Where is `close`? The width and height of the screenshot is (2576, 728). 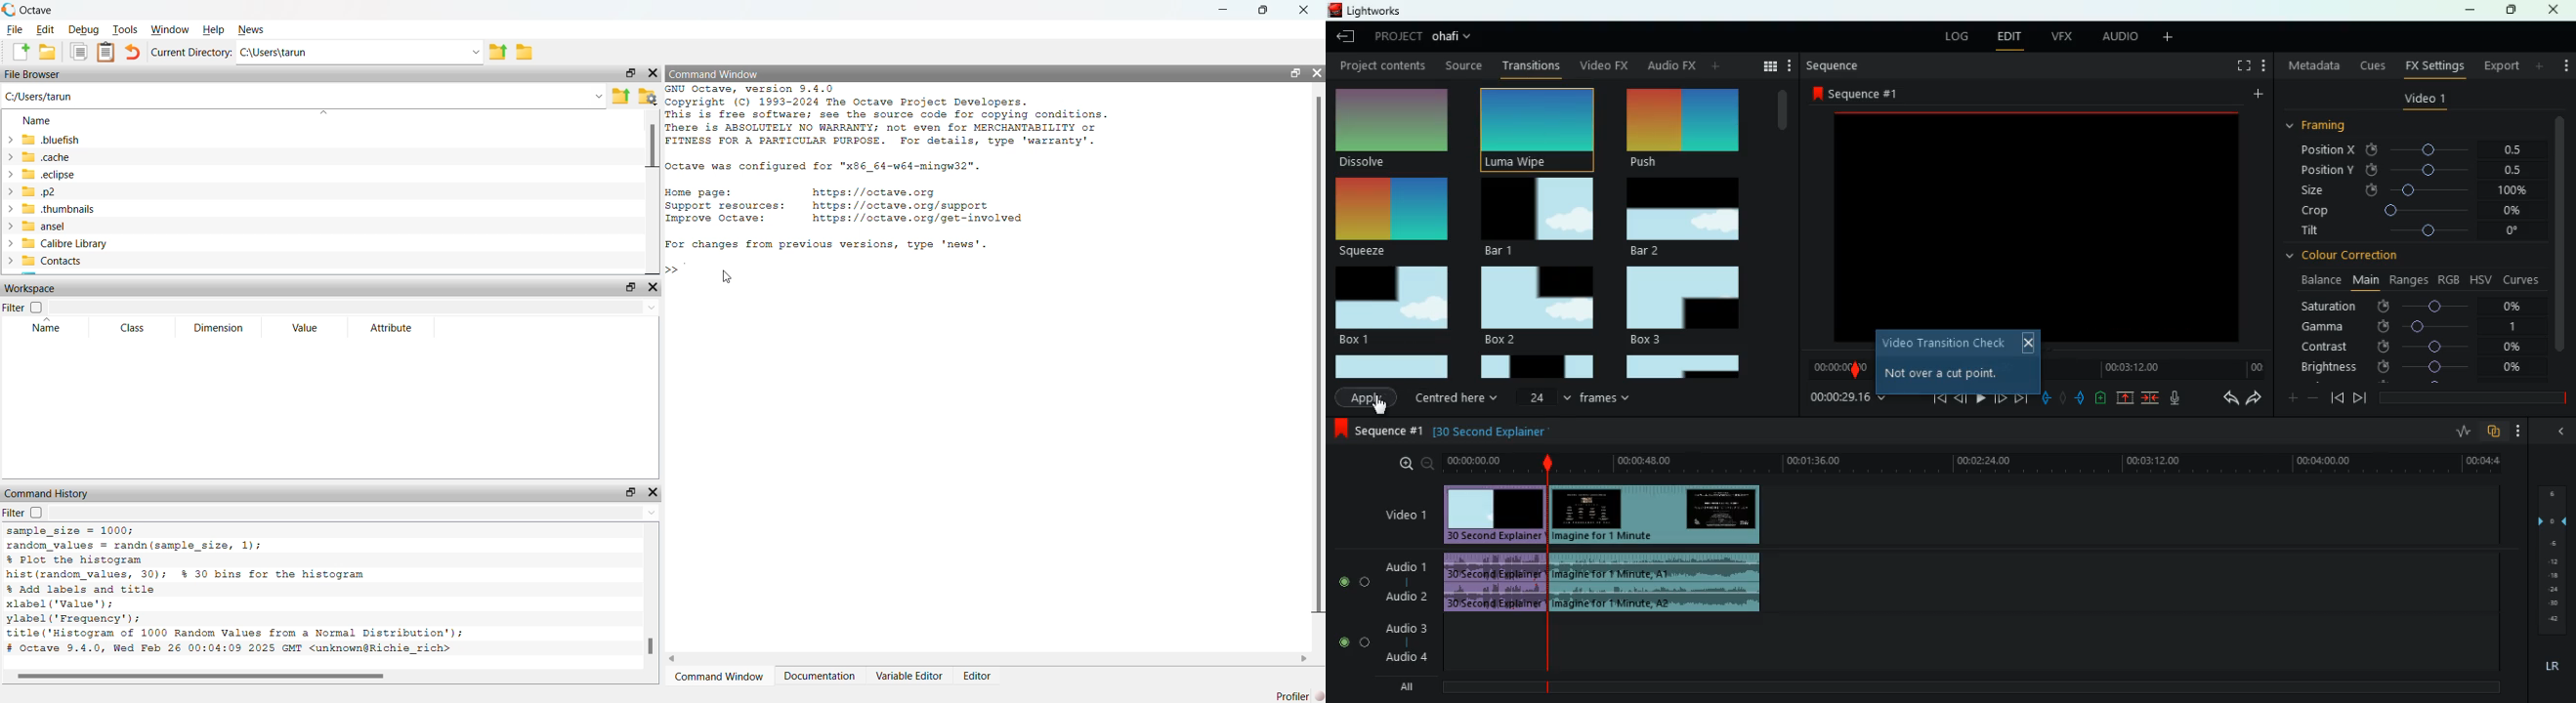
close is located at coordinates (2555, 10).